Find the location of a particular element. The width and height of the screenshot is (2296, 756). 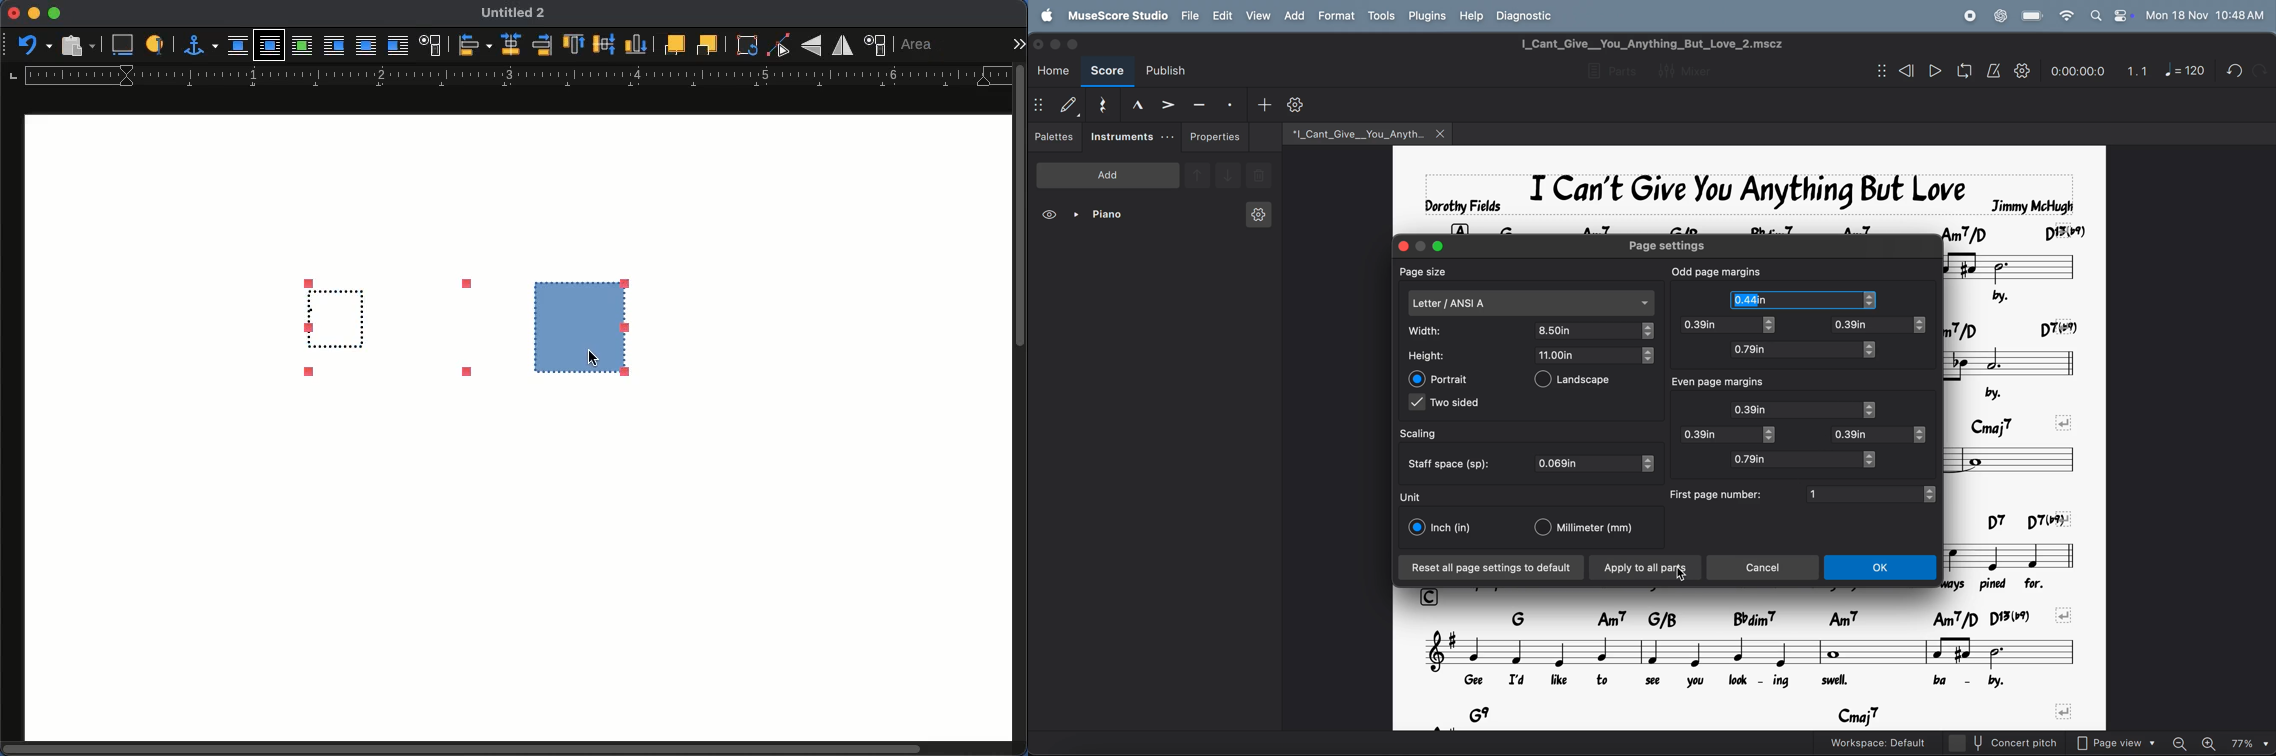

even page margins is located at coordinates (1730, 383).